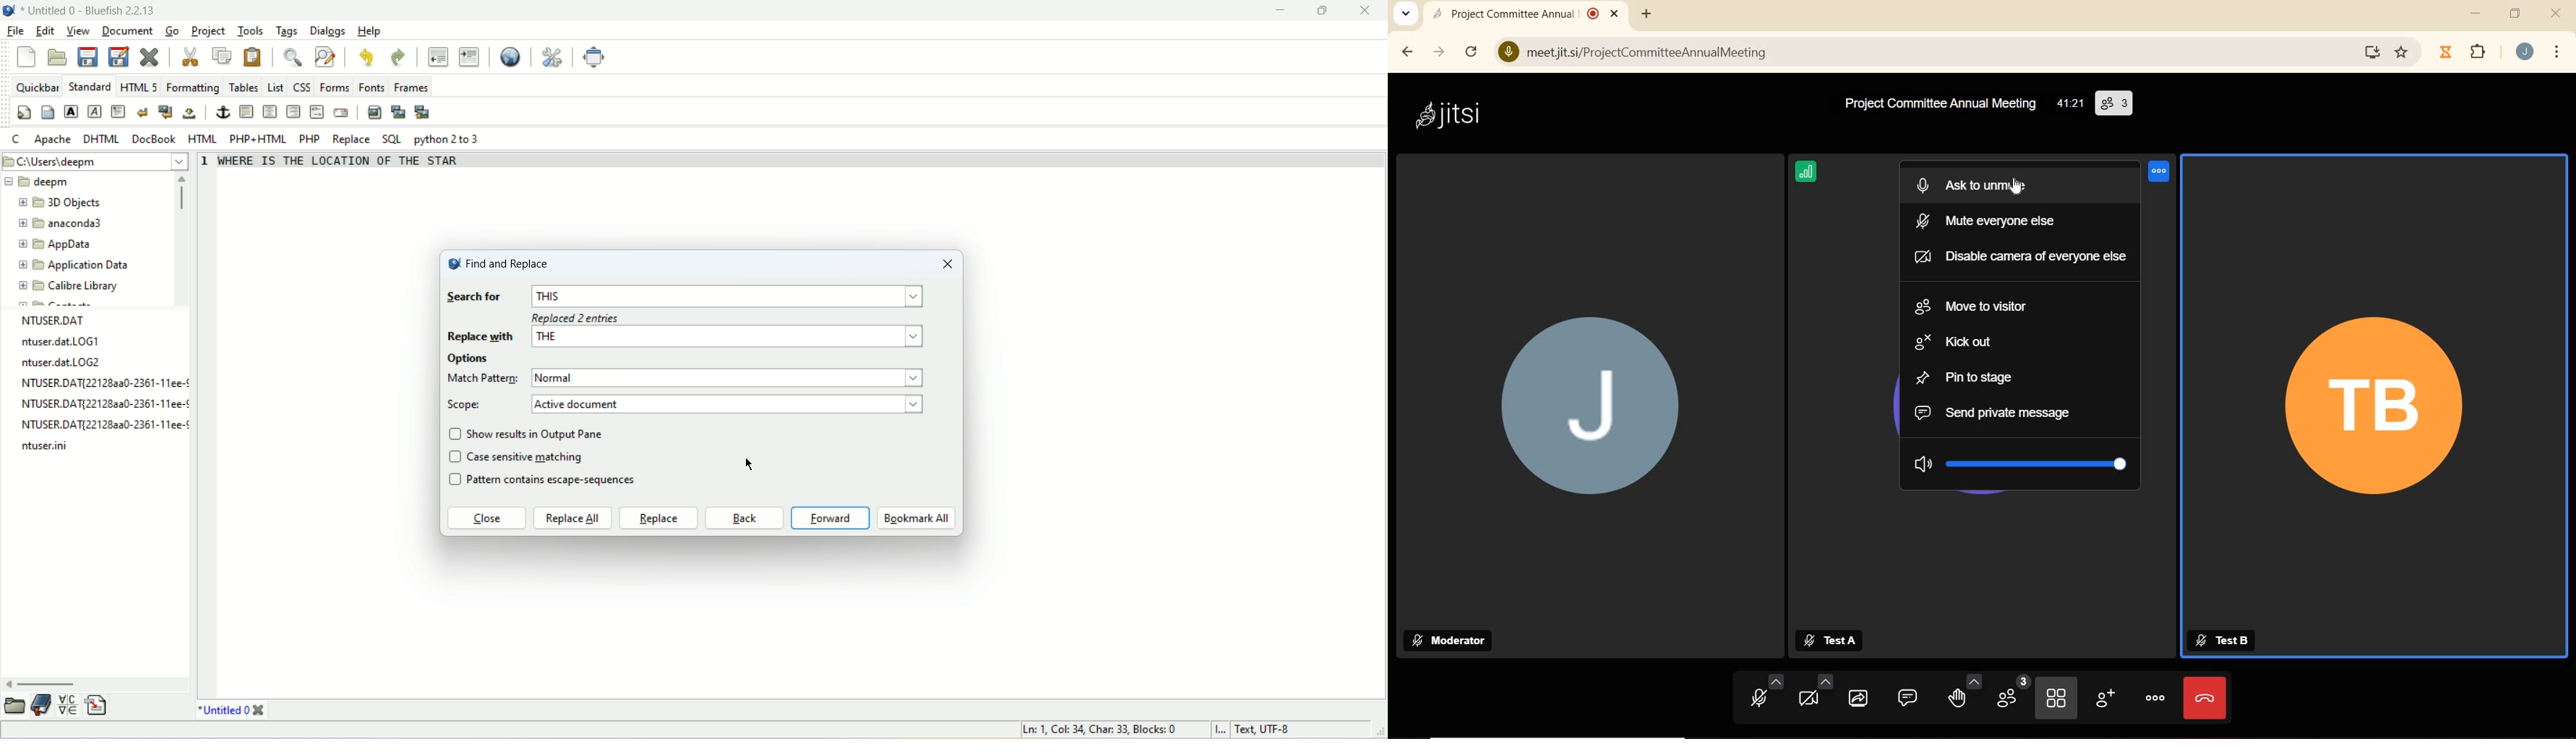 The image size is (2576, 756). I want to click on snippet, so click(95, 706).